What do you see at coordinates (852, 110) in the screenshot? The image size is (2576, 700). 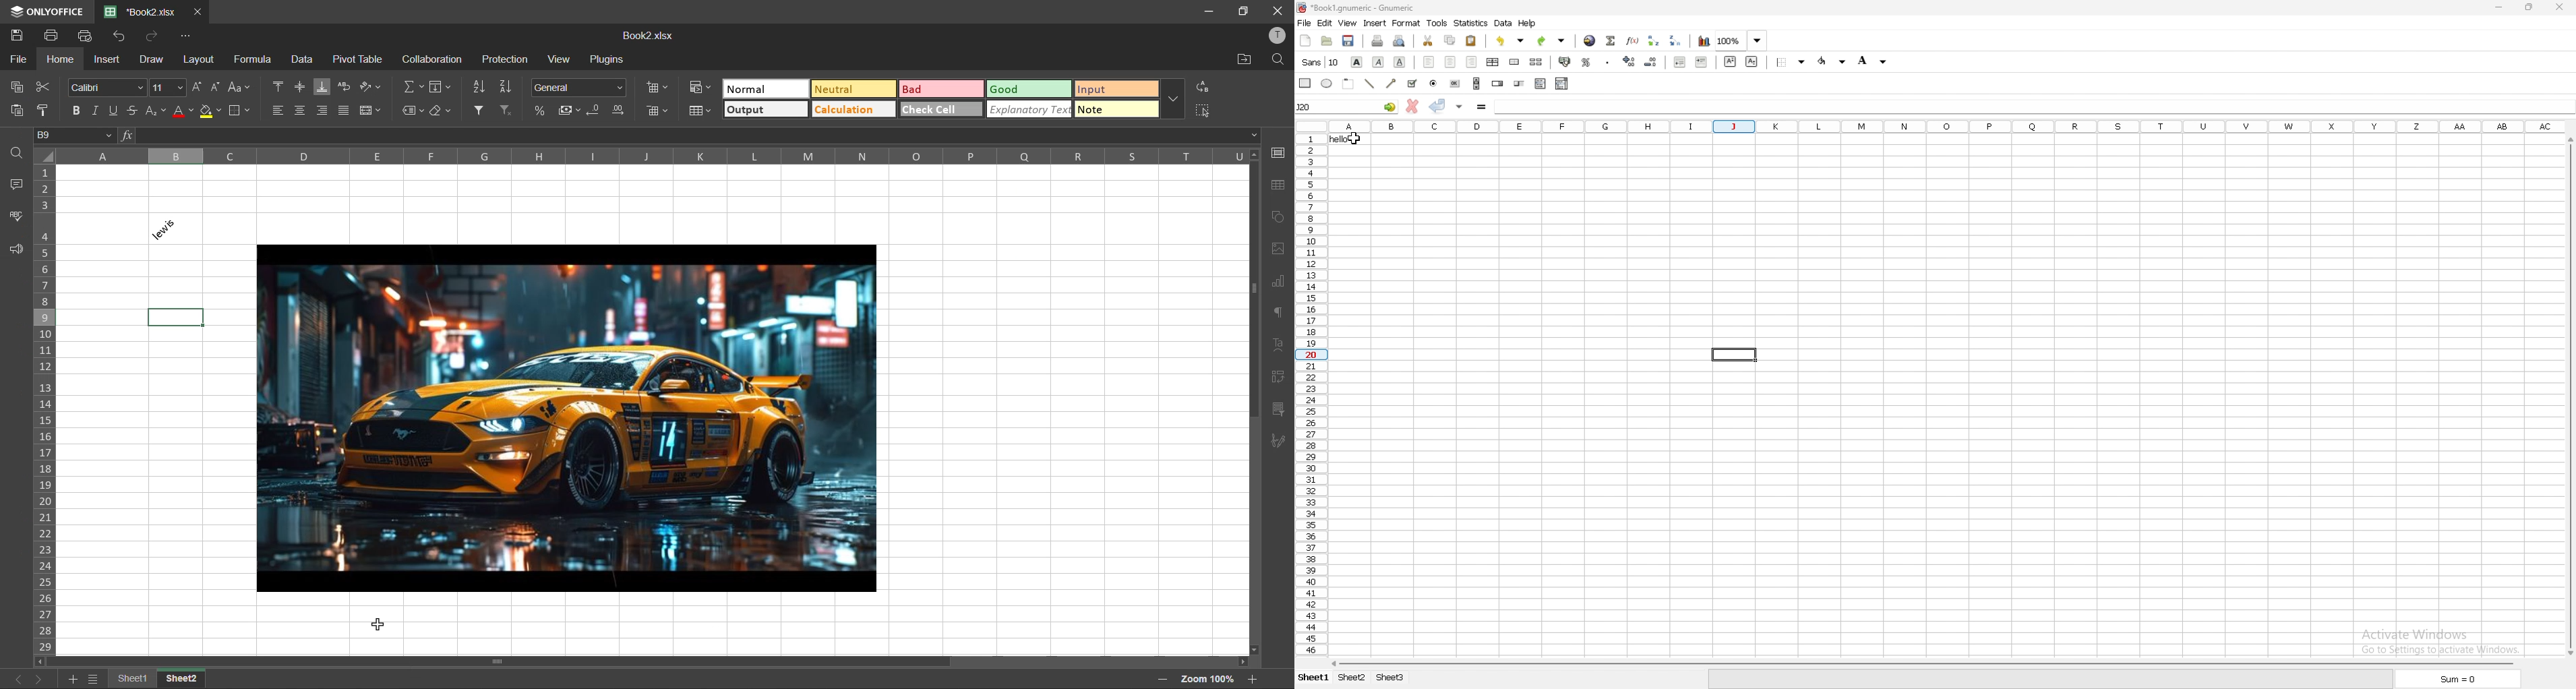 I see `calculation` at bounding box center [852, 110].